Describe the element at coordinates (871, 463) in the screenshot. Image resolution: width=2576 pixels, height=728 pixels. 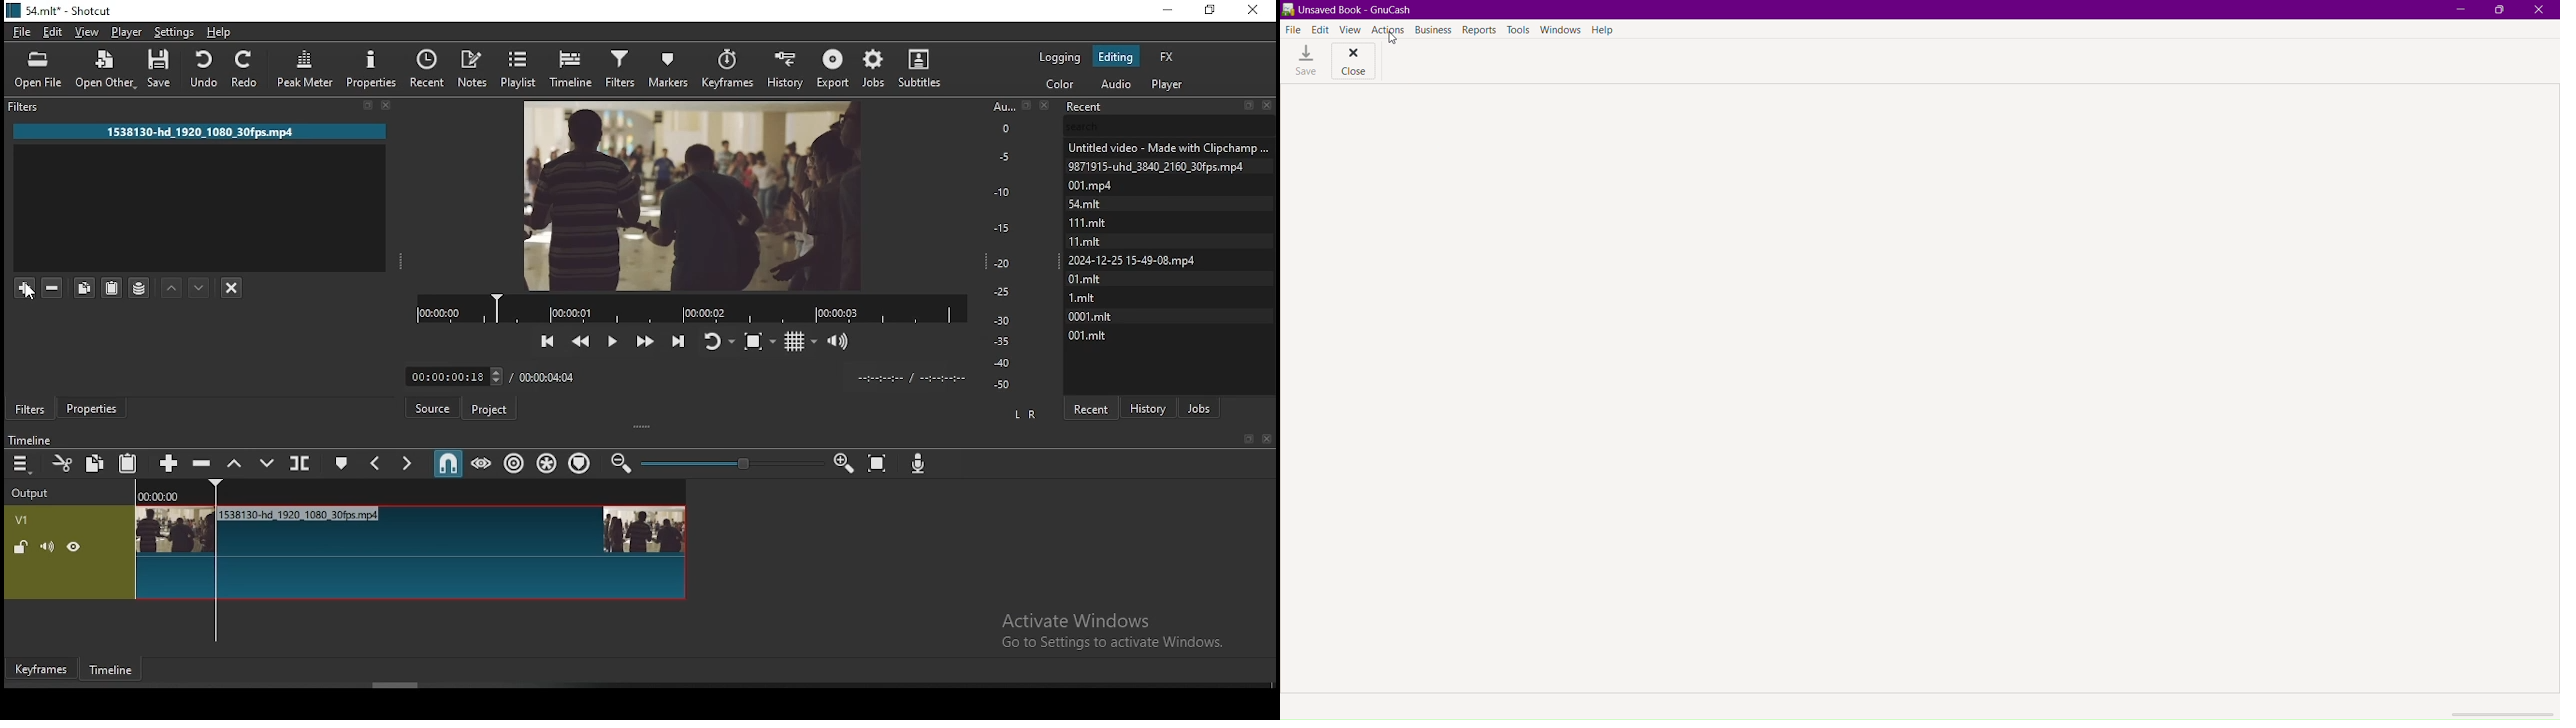
I see `zoom timeline to fit` at that location.